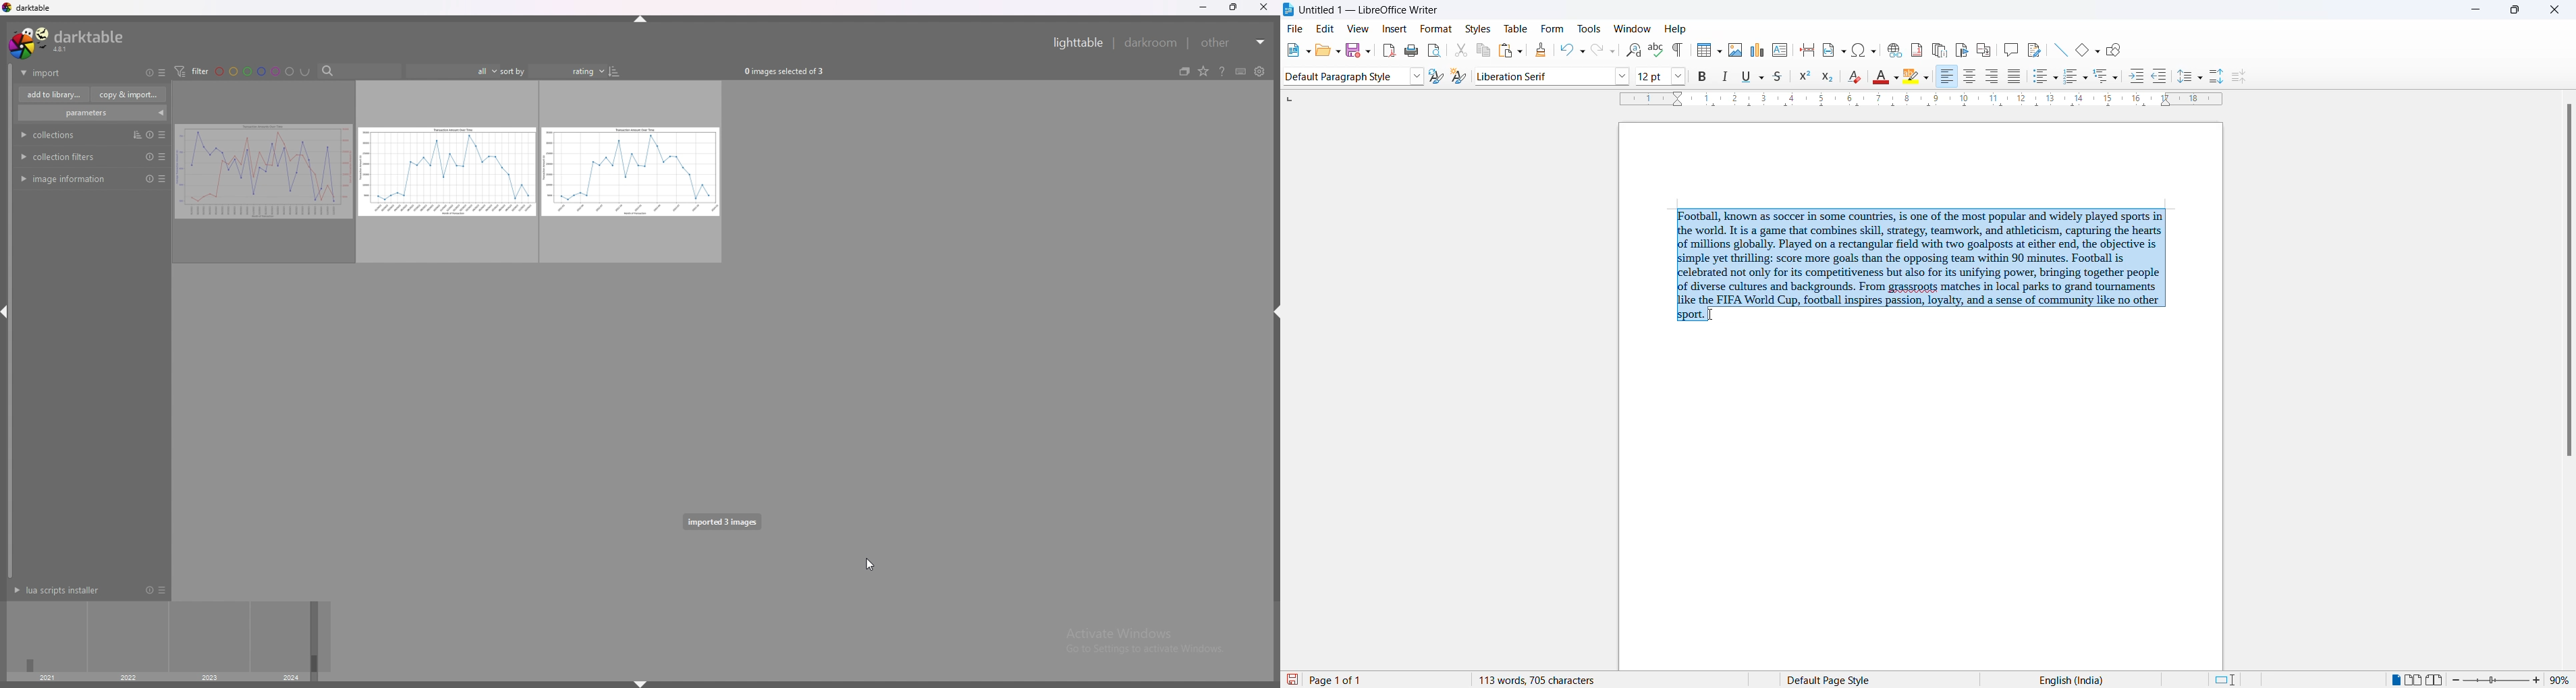 Image resolution: width=2576 pixels, height=700 pixels. I want to click on image, so click(632, 172).